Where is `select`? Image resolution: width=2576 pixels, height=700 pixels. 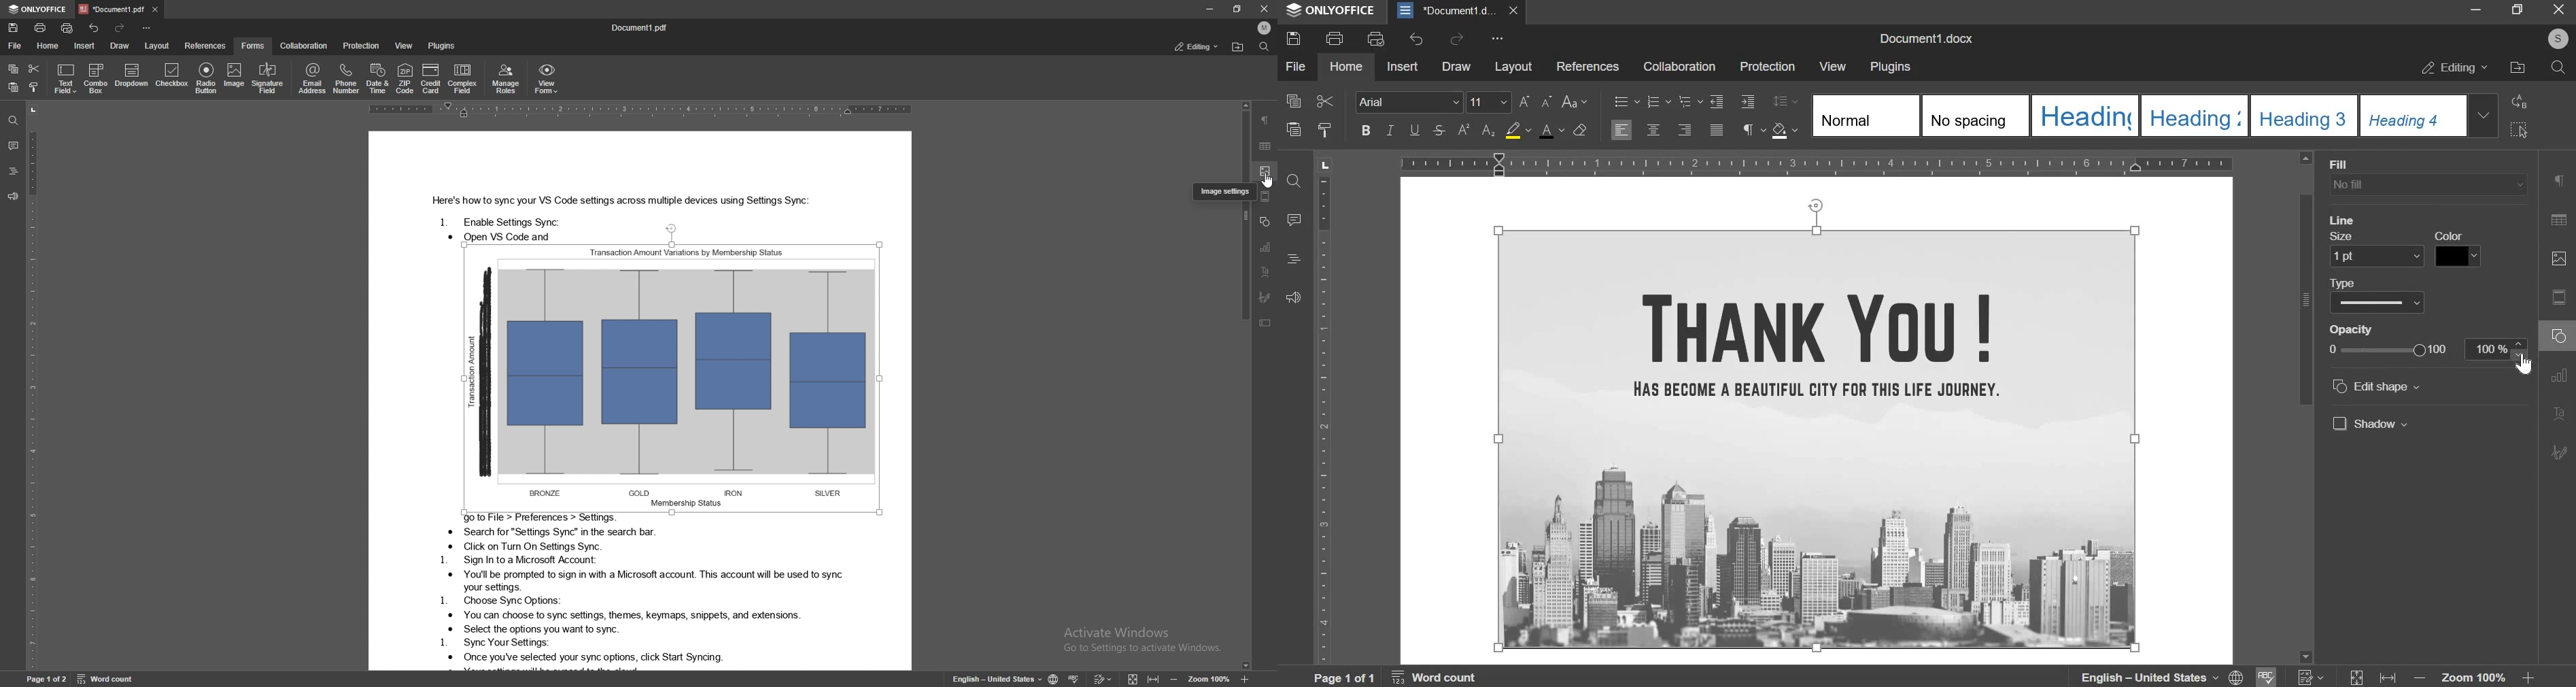 select is located at coordinates (2520, 130).